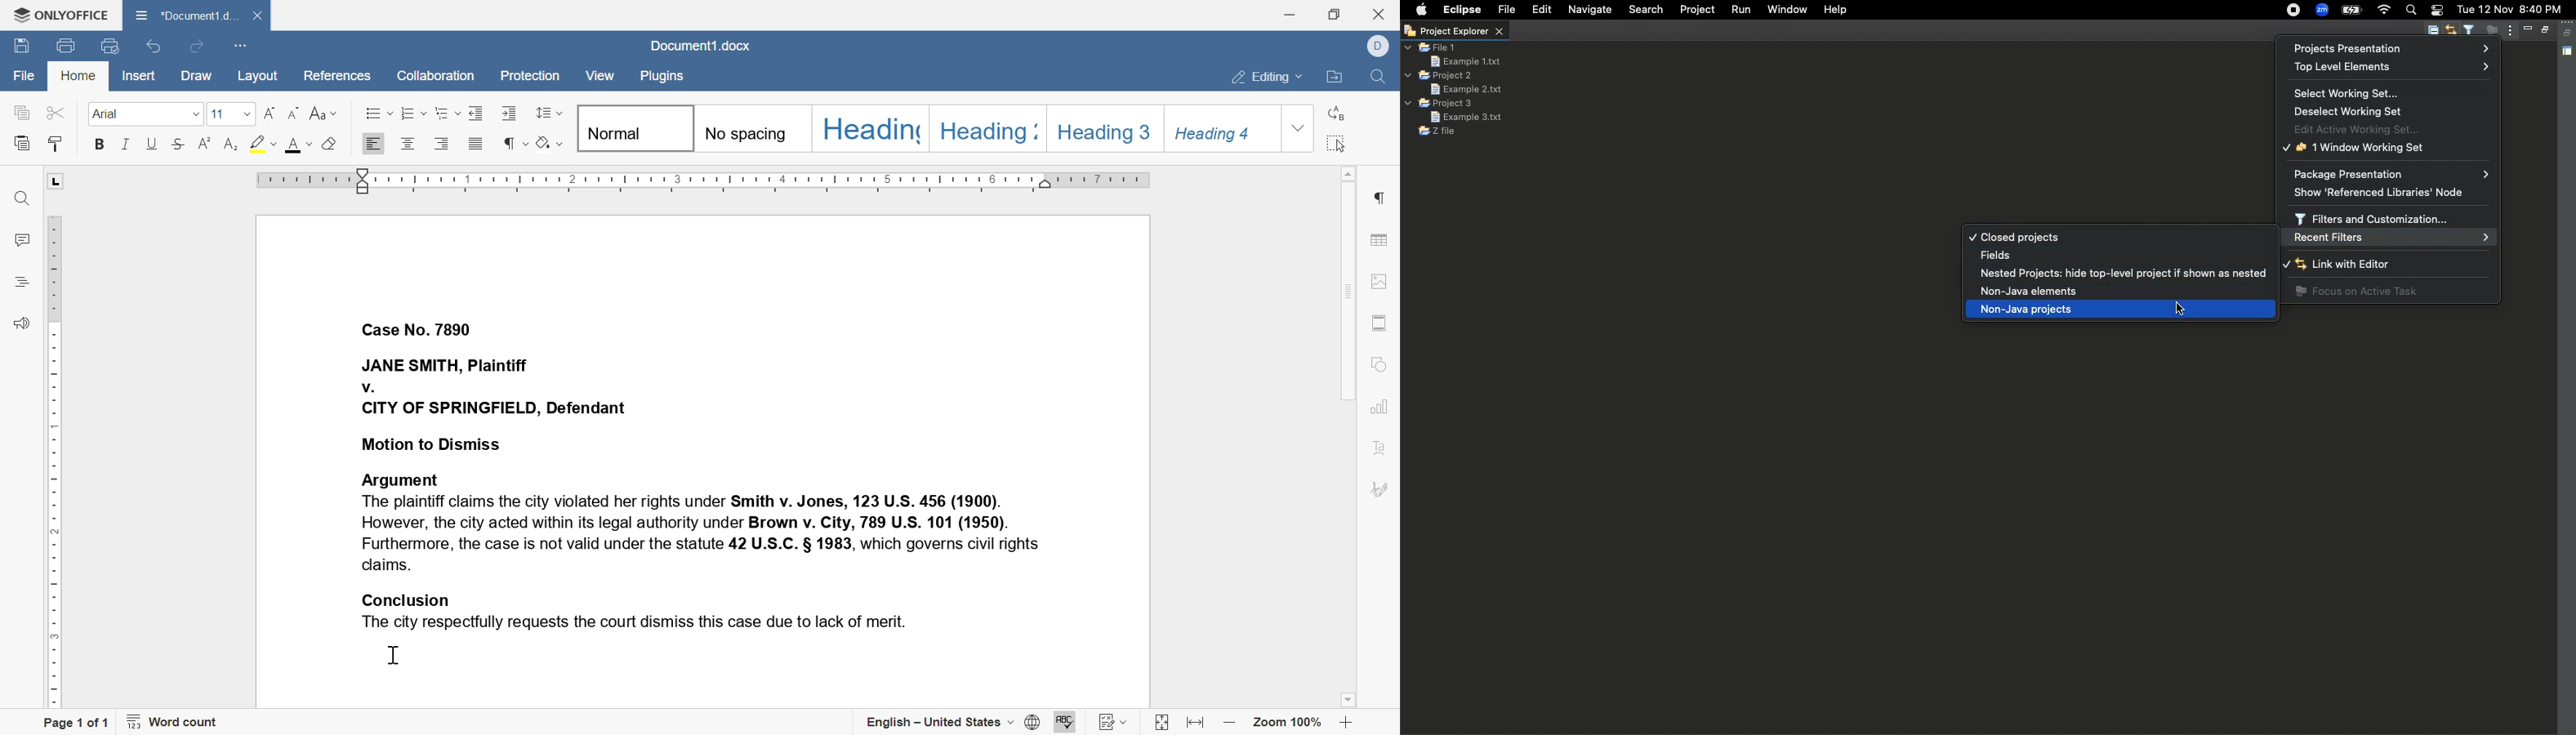  Describe the element at coordinates (413, 113) in the screenshot. I see `numbering` at that location.